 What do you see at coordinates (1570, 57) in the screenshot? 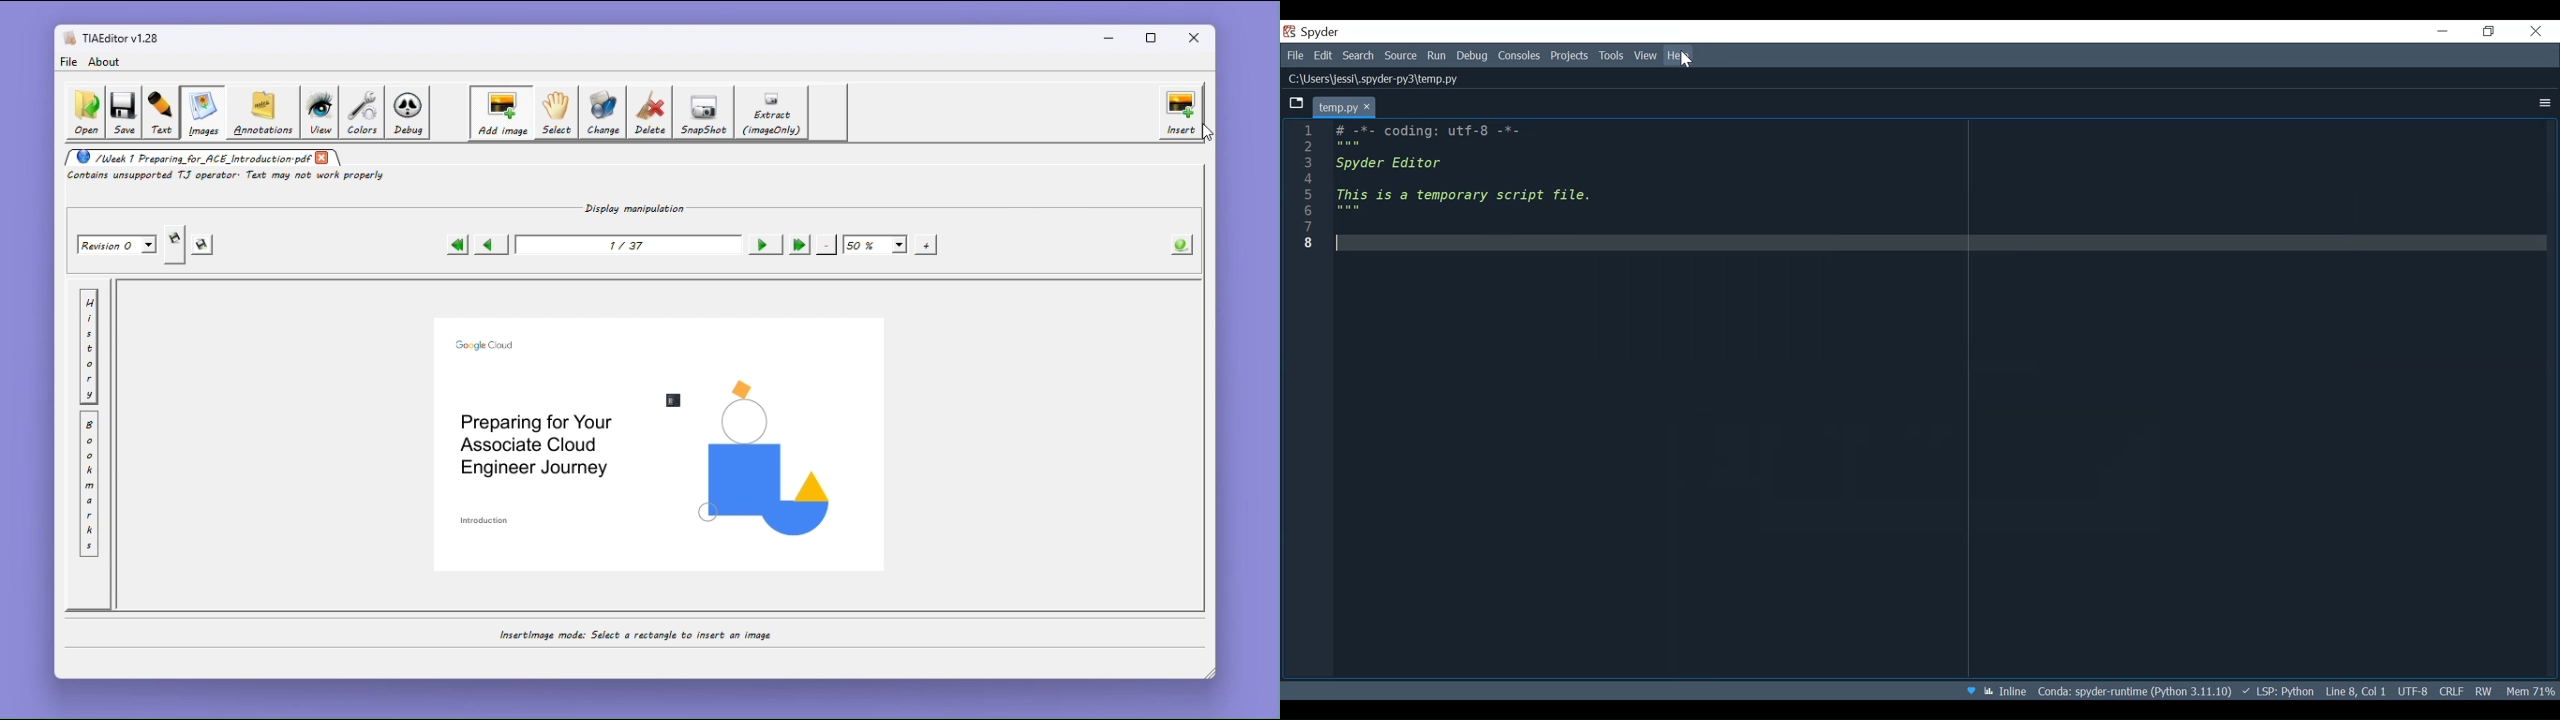
I see `Projects` at bounding box center [1570, 57].